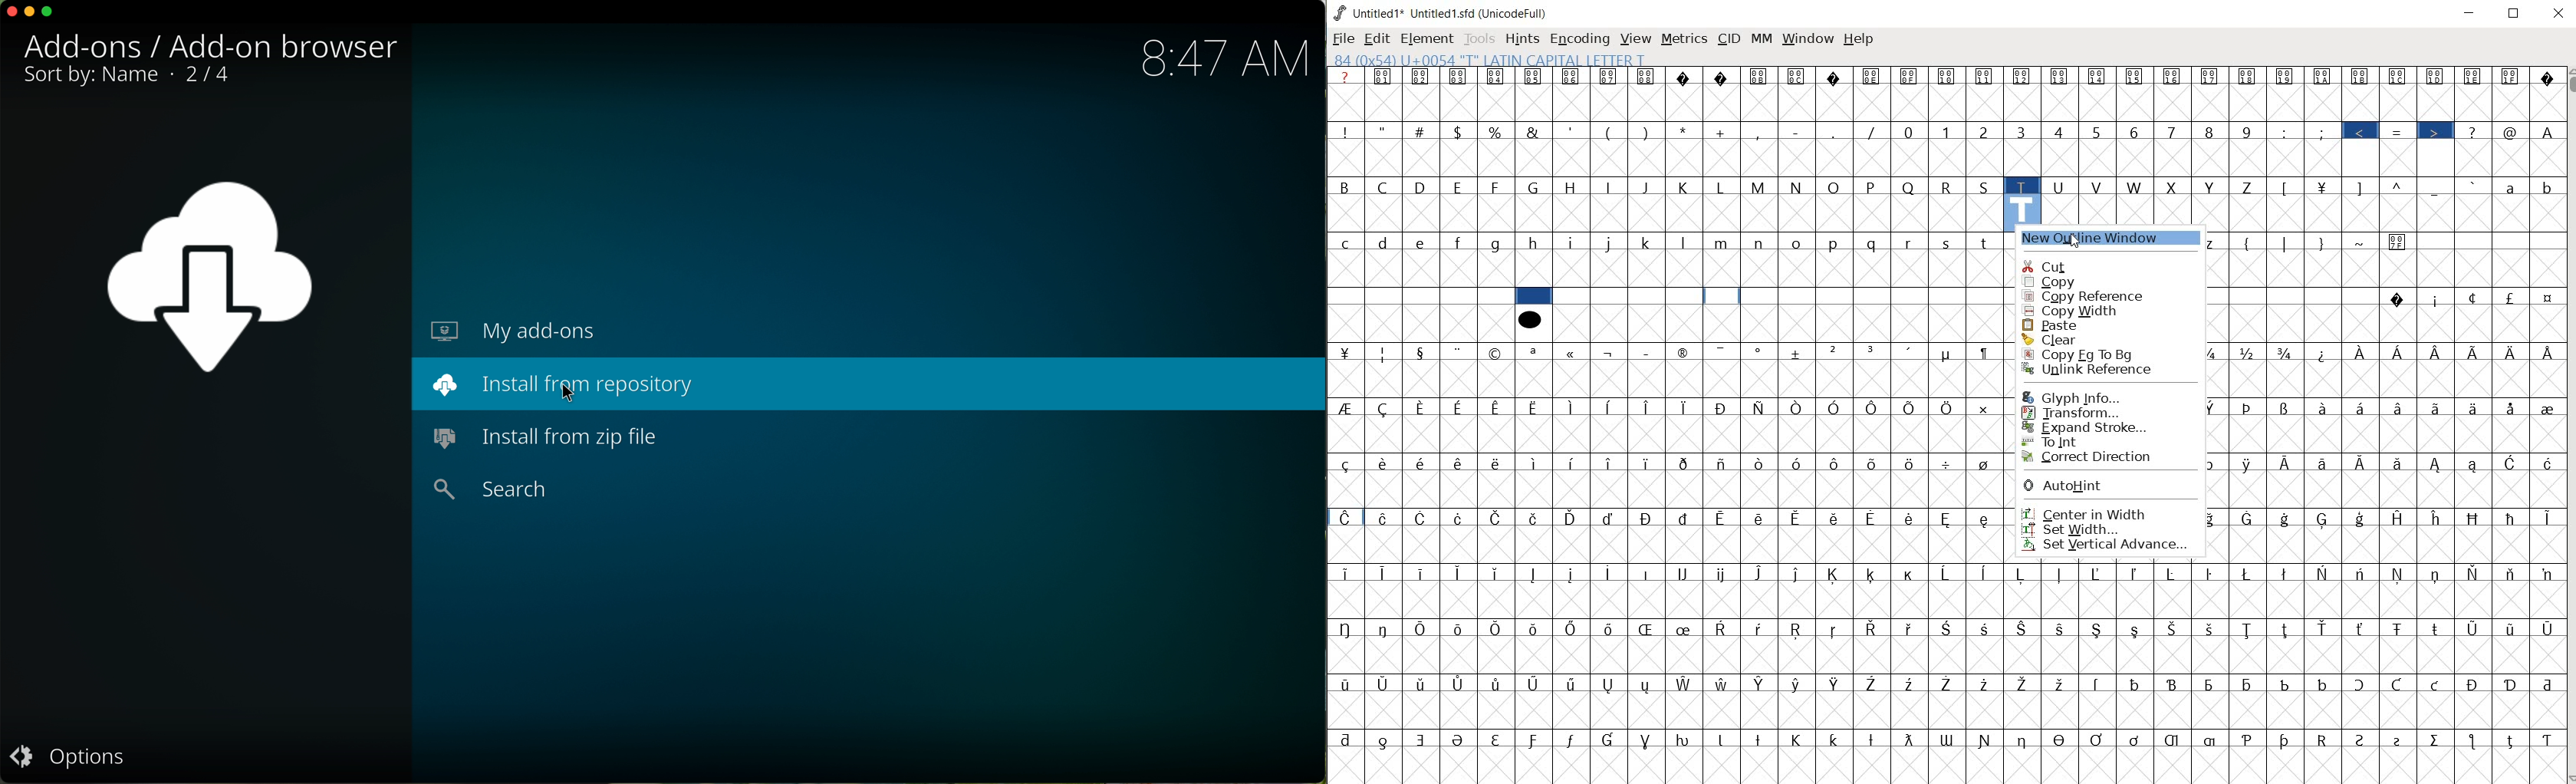 This screenshot has width=2576, height=784. Describe the element at coordinates (1722, 628) in the screenshot. I see `Symbol` at that location.